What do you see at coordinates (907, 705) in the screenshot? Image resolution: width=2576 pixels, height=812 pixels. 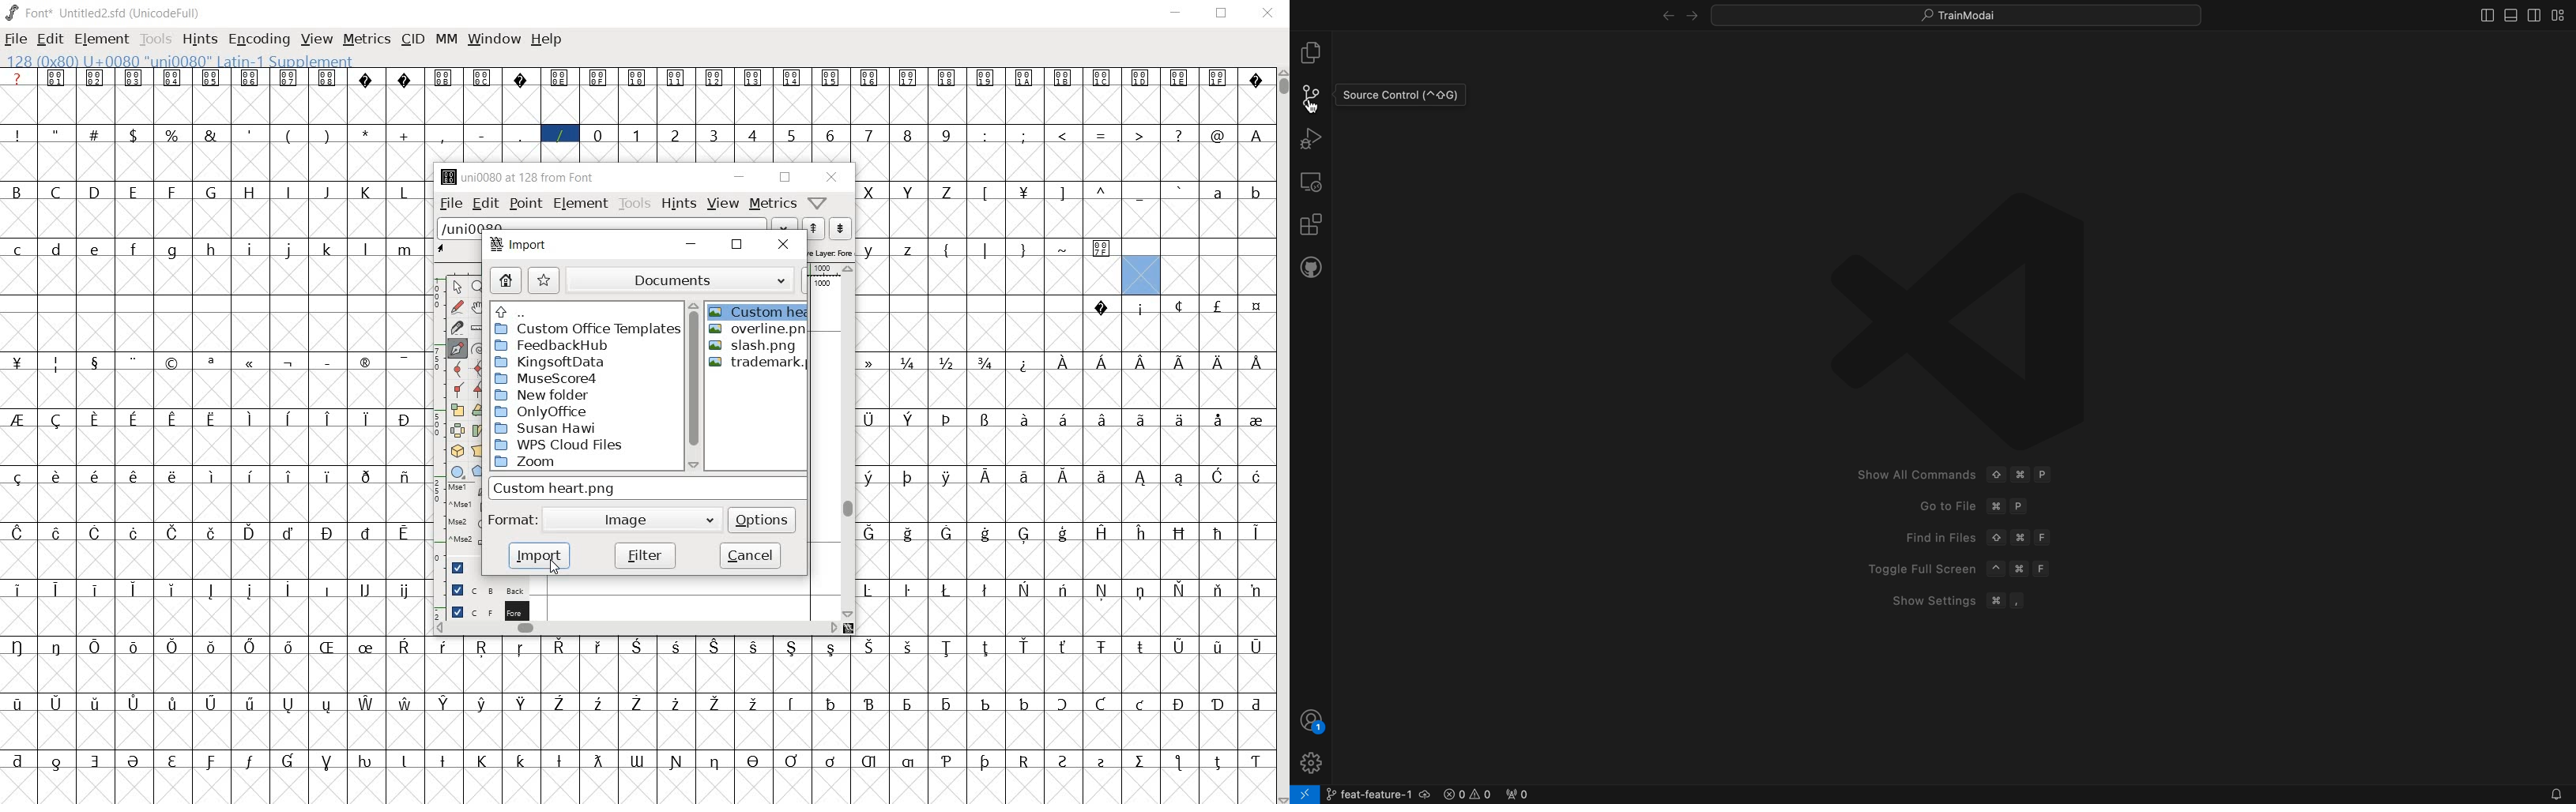 I see `glyph` at bounding box center [907, 705].